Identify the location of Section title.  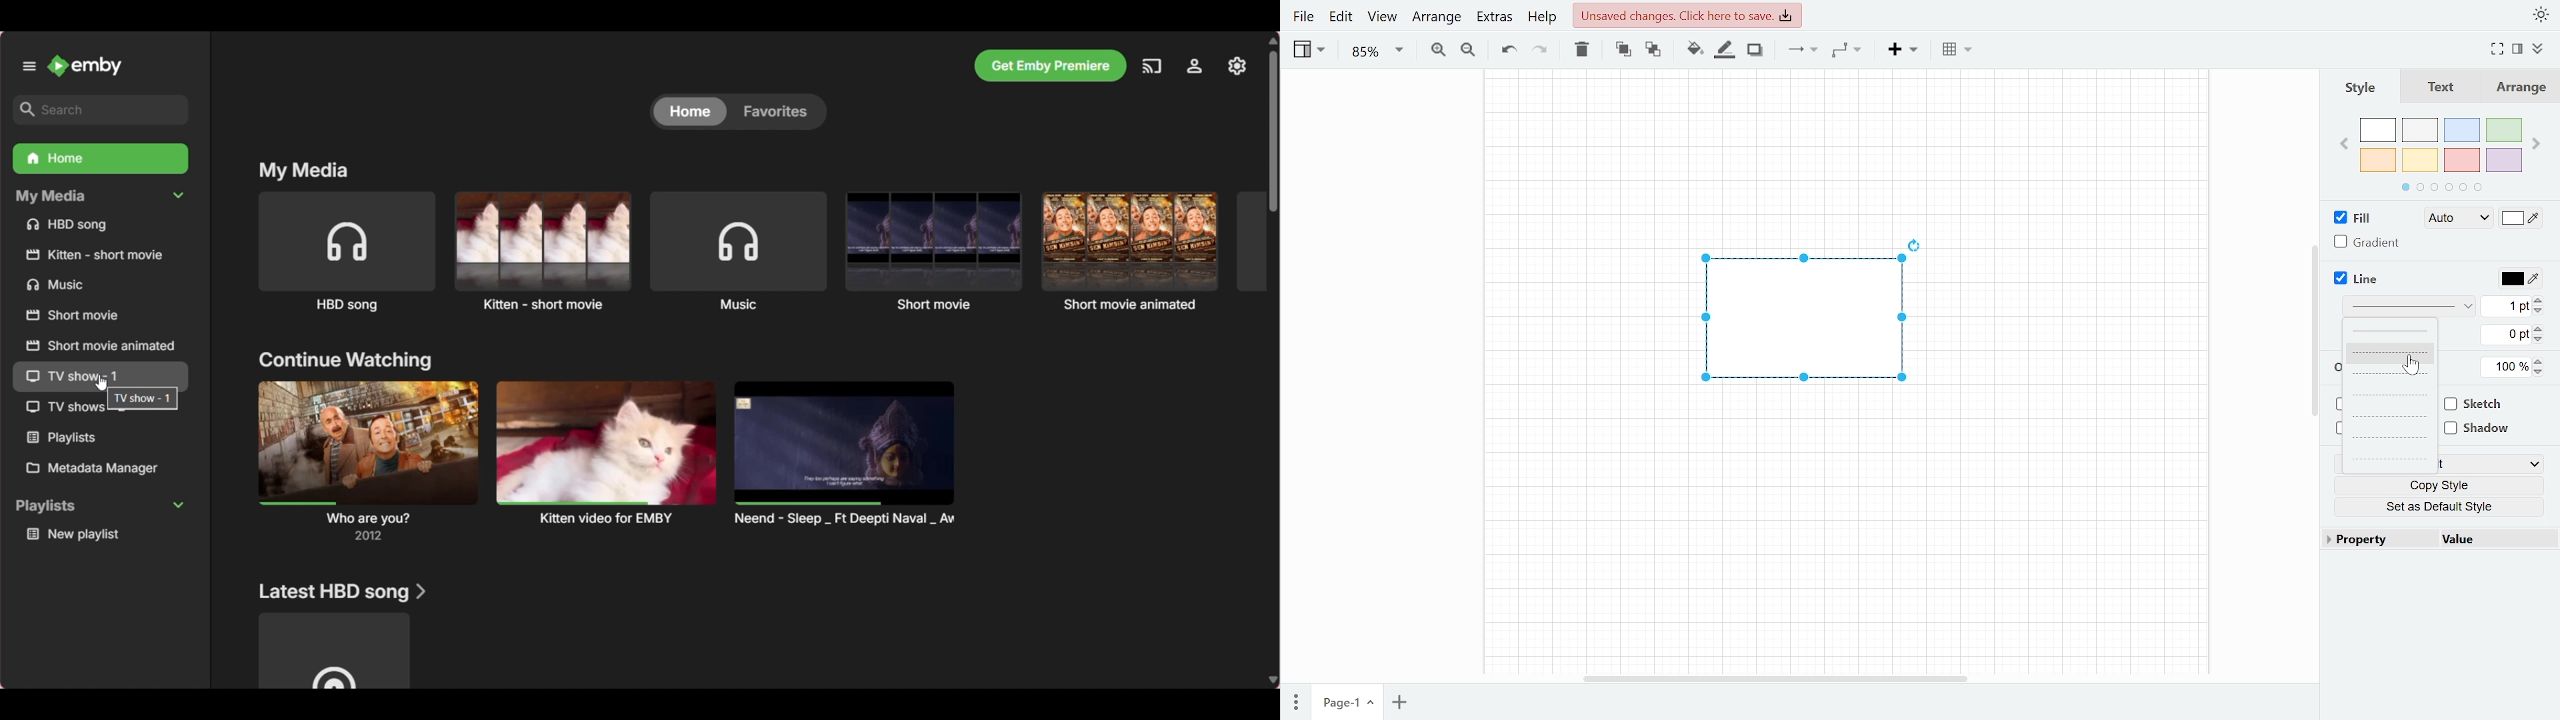
(304, 170).